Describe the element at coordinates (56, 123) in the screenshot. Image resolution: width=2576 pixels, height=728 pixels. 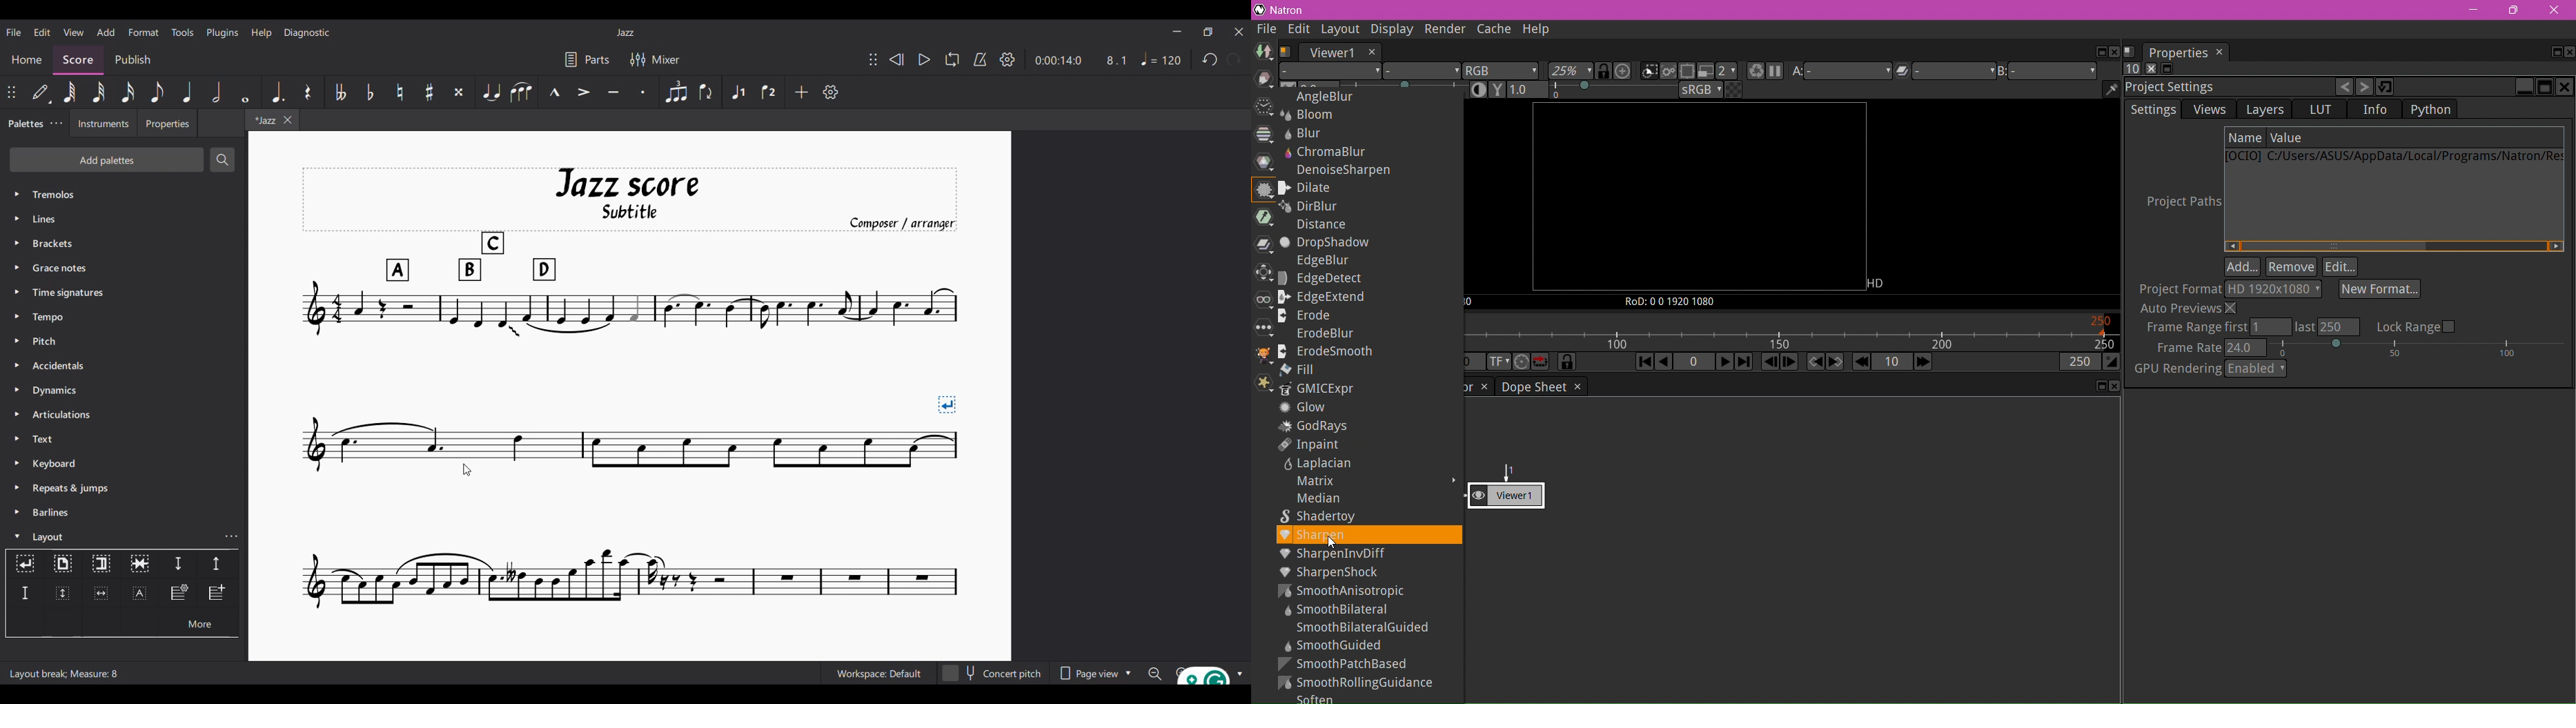
I see `Palette settings` at that location.